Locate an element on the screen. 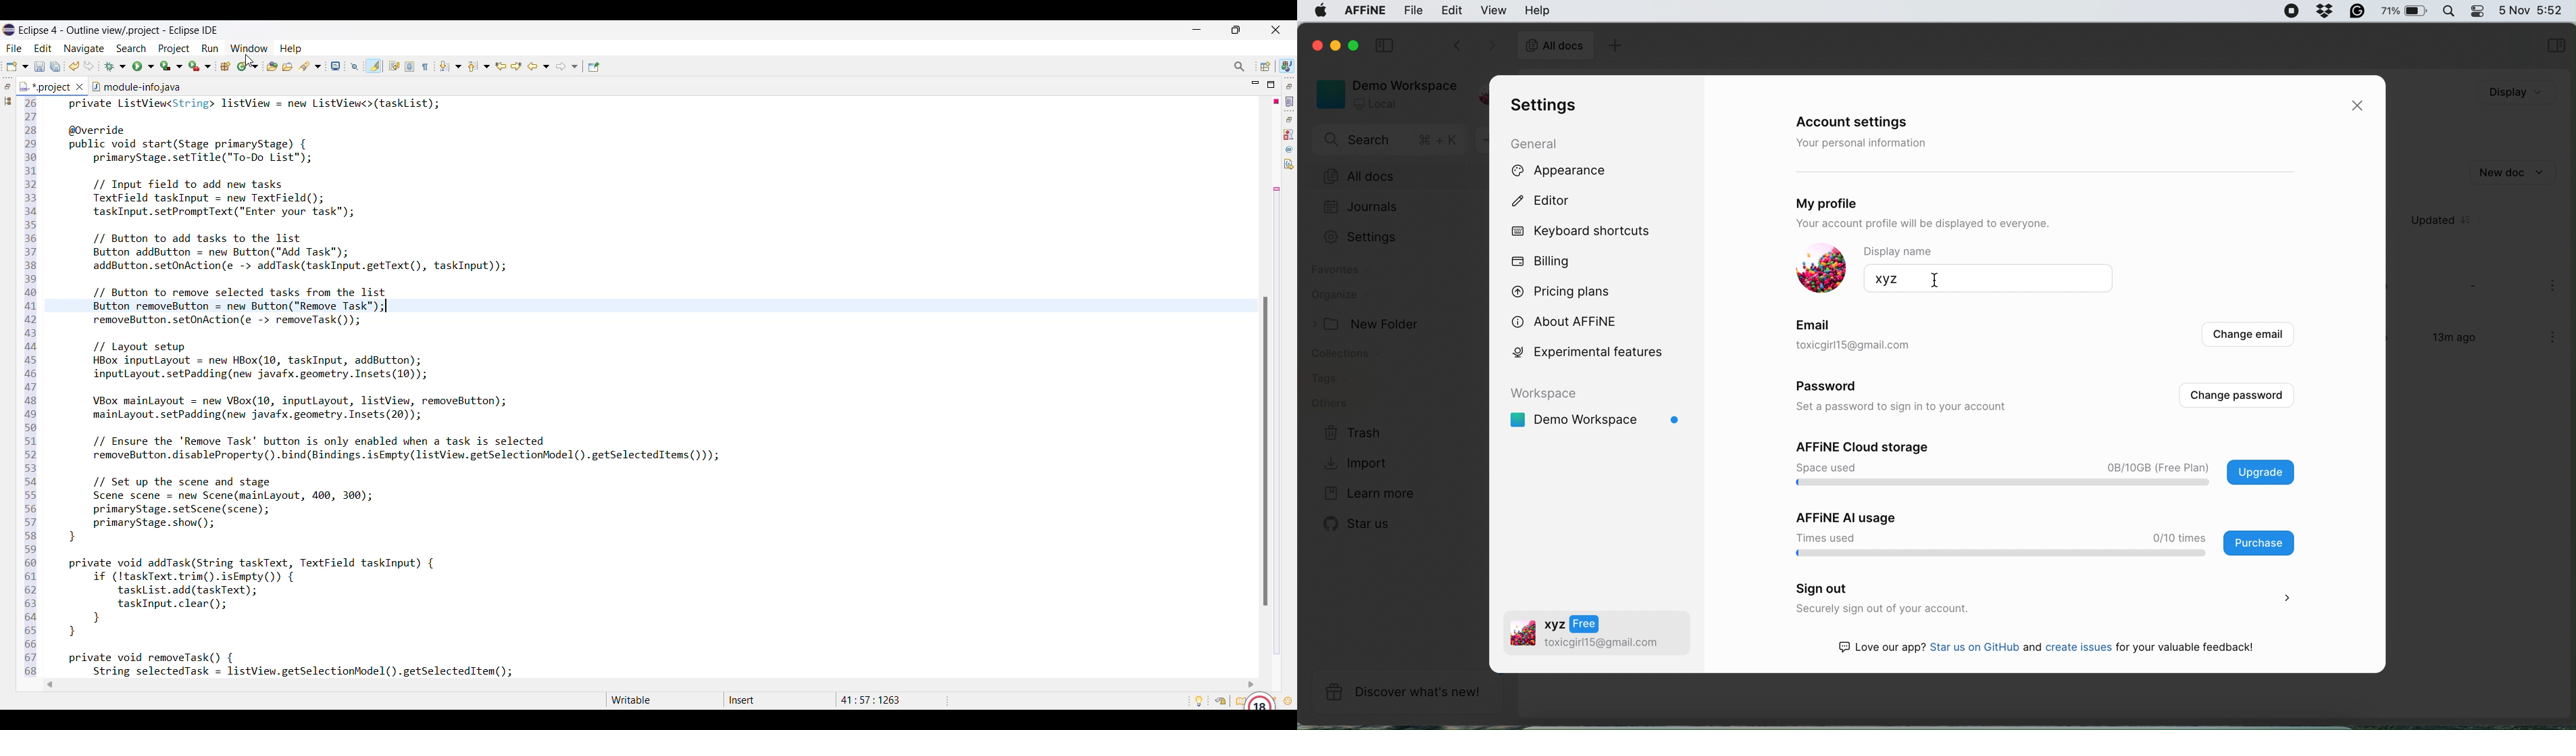 The image size is (2576, 756). Restore is located at coordinates (1290, 120).